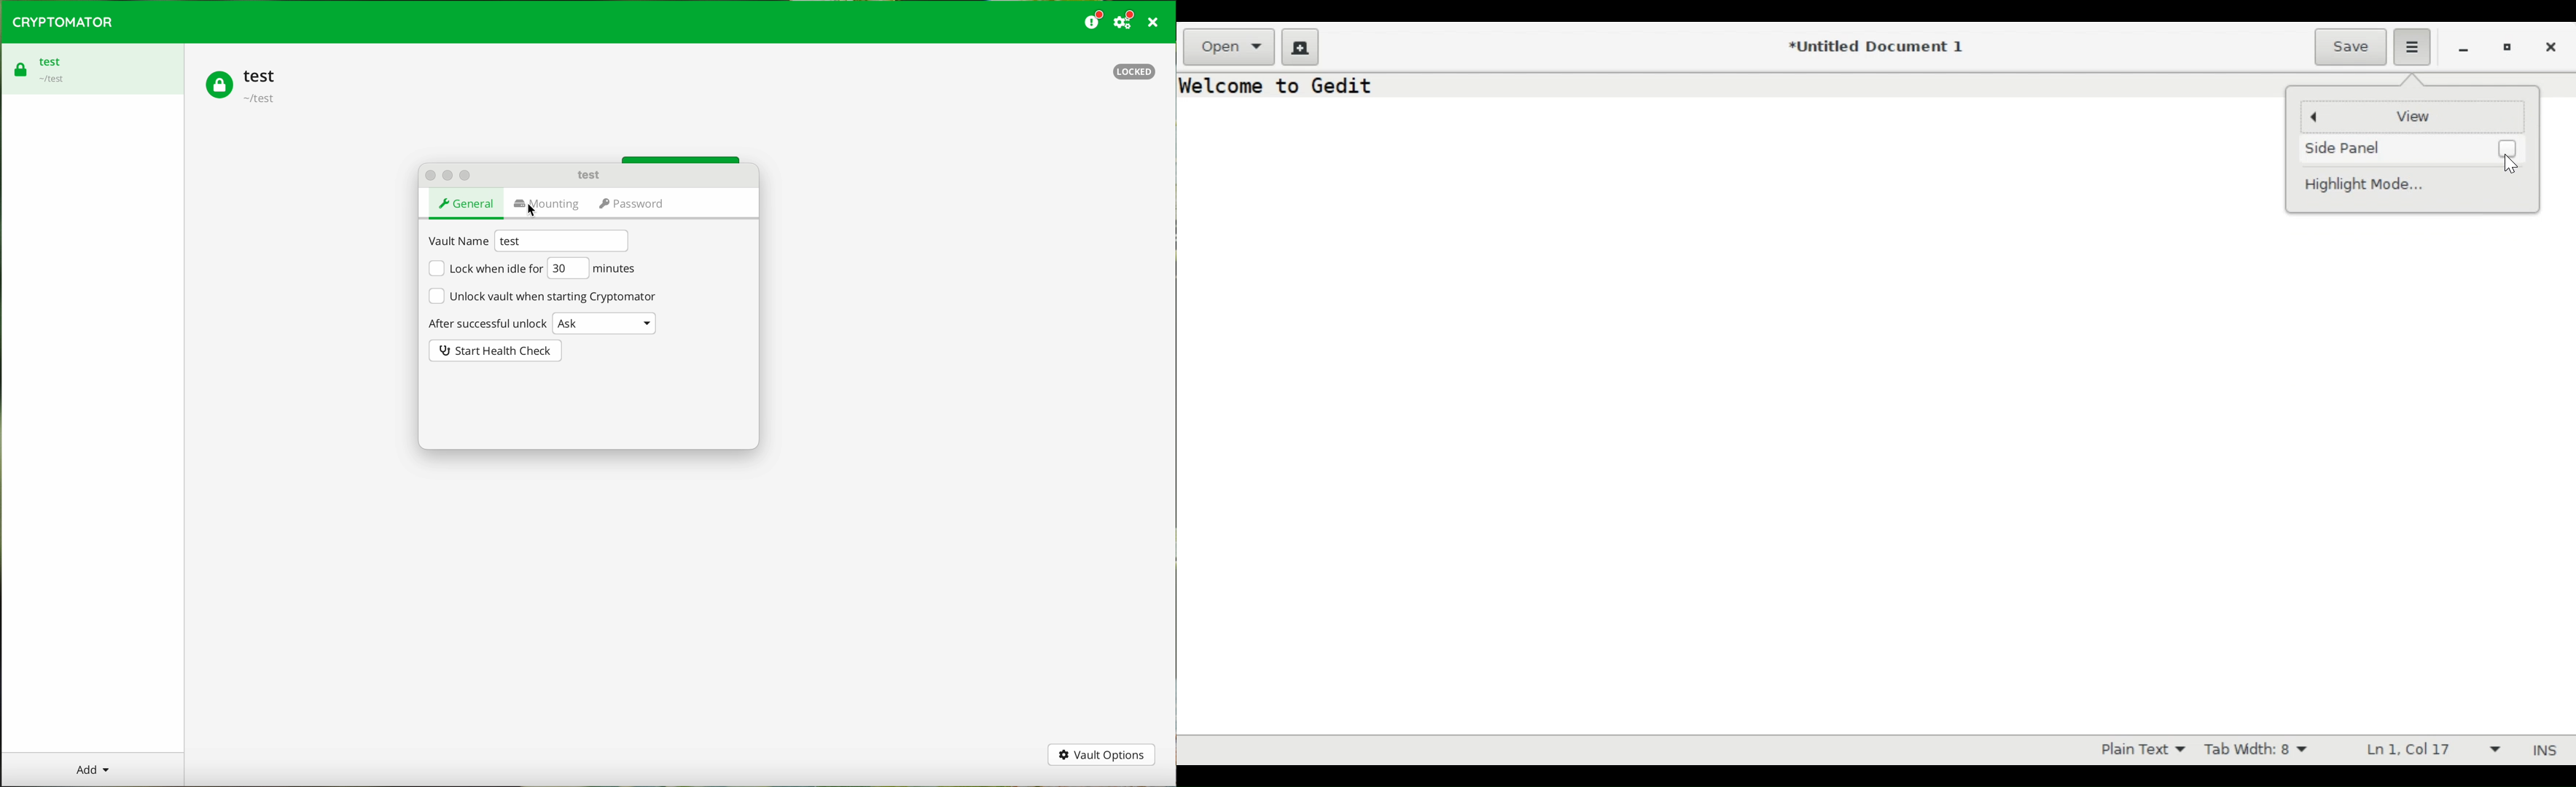  I want to click on Application menu, so click(2413, 47).